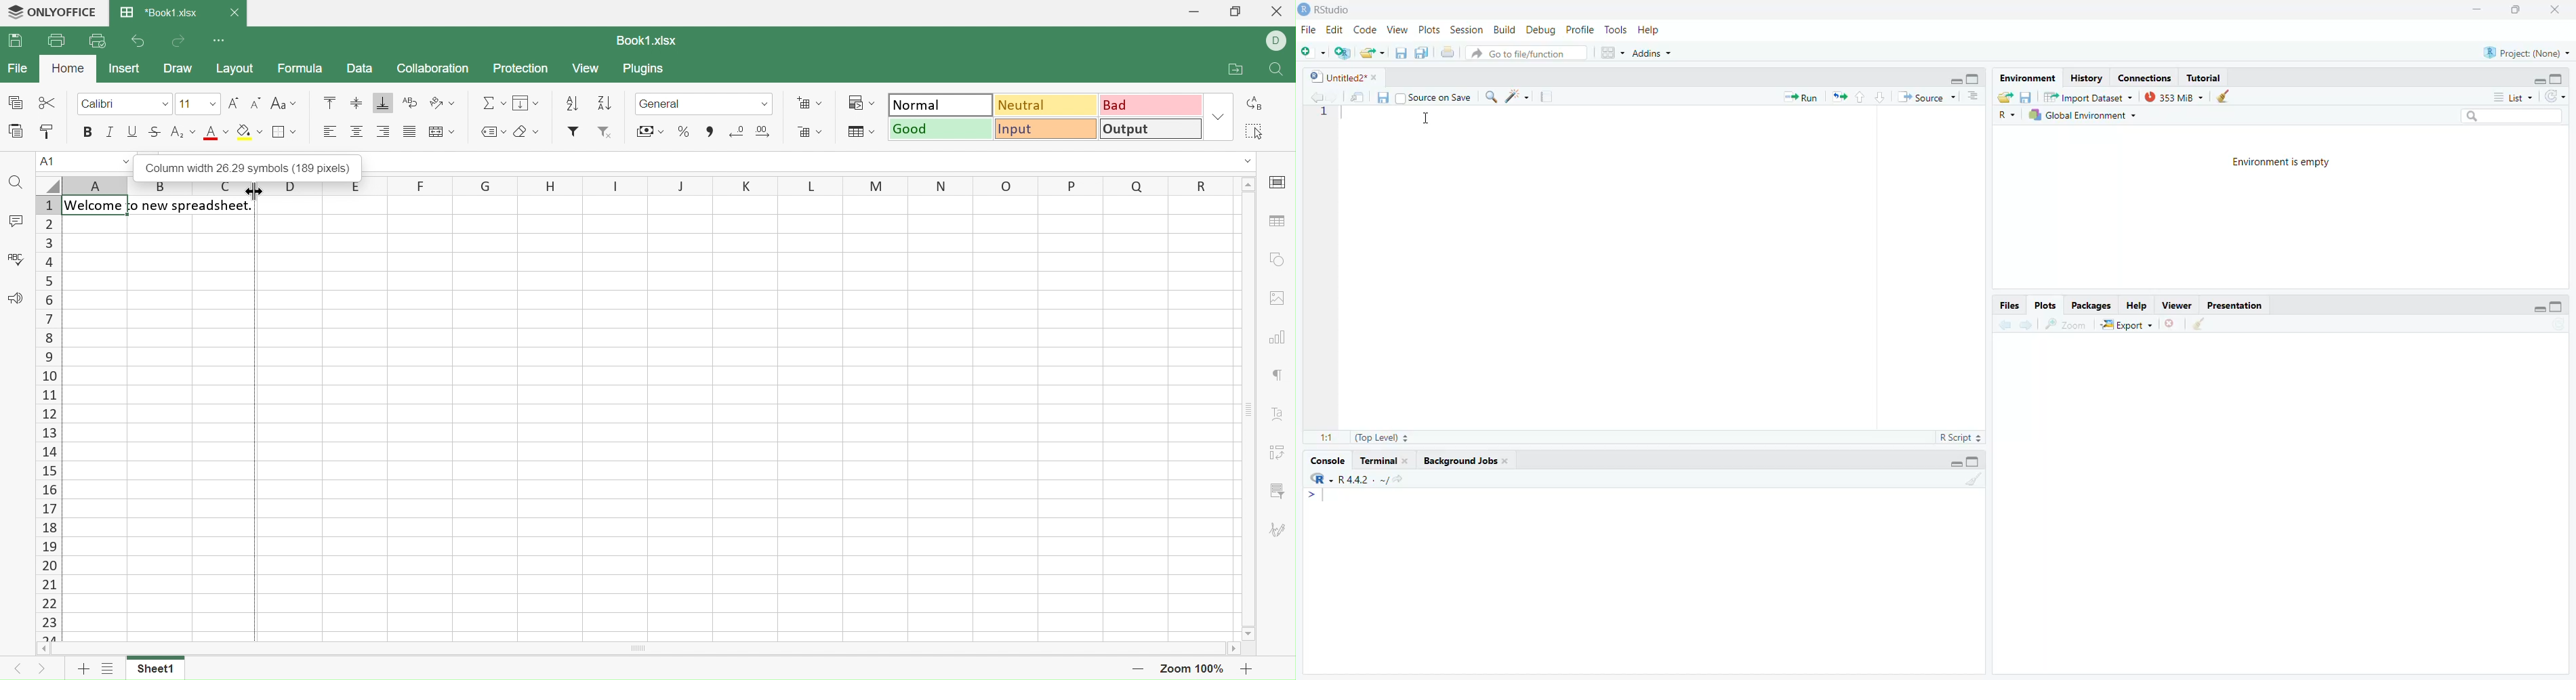  Describe the element at coordinates (249, 131) in the screenshot. I see `Fill color` at that location.